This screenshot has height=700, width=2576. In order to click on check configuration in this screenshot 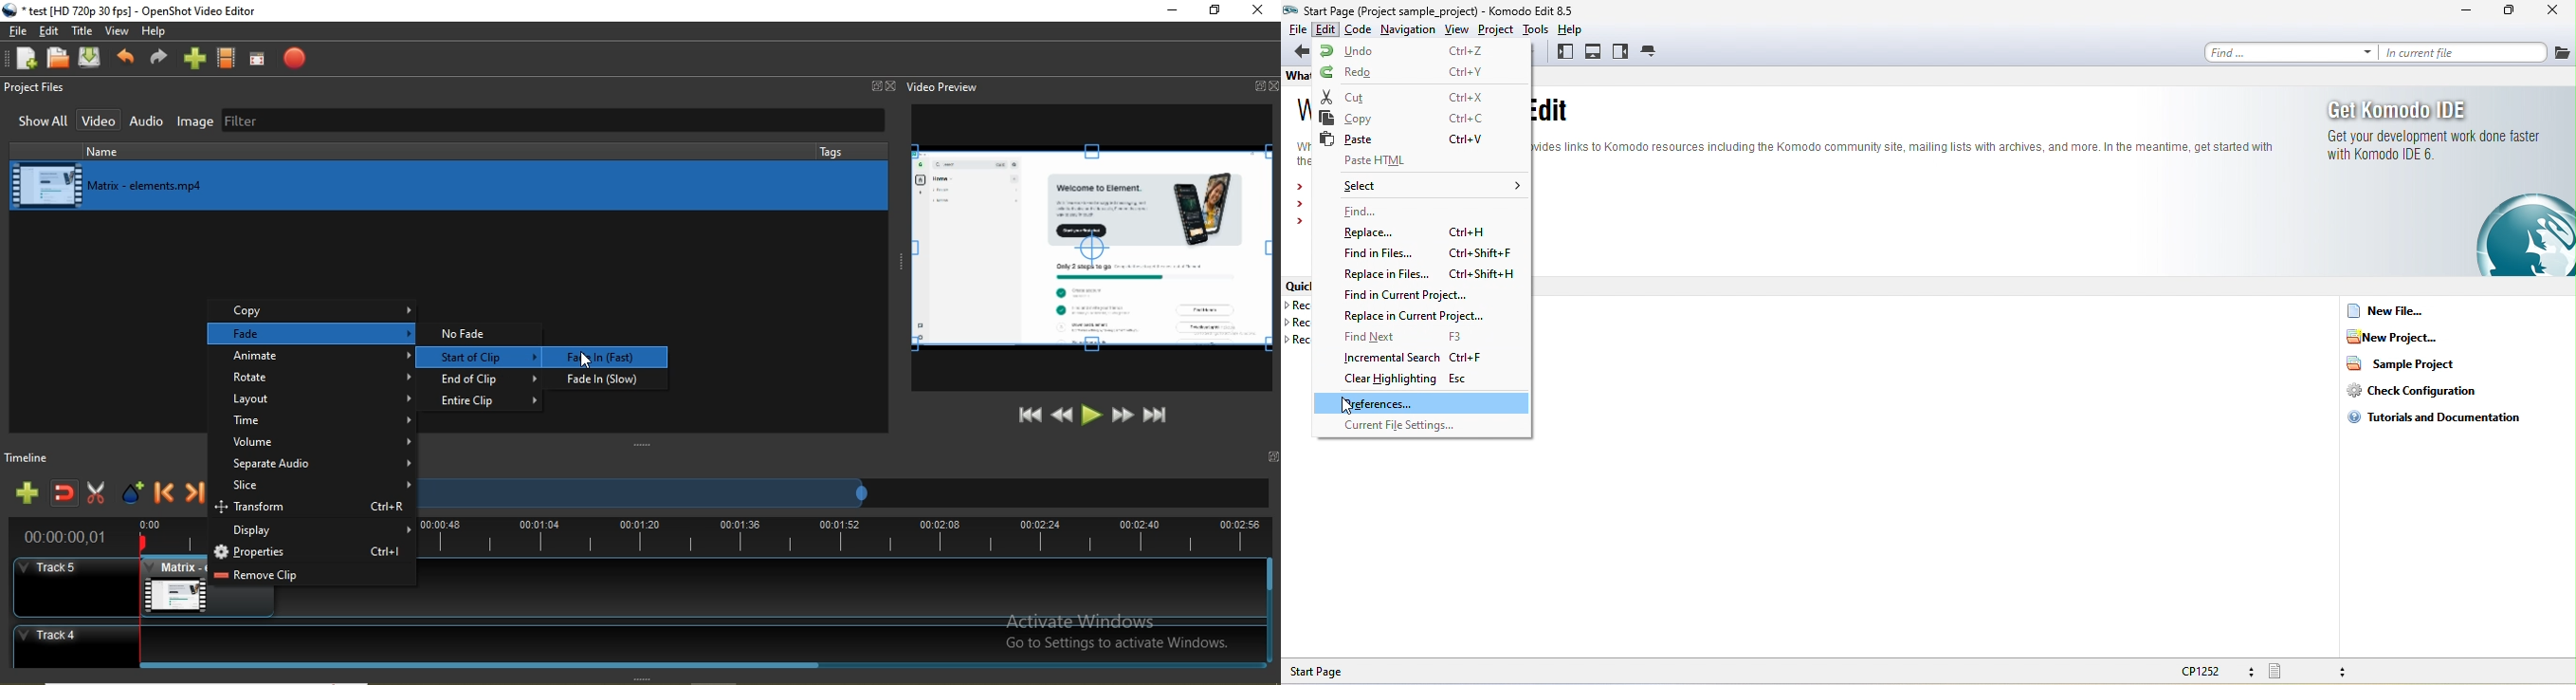, I will do `click(2424, 390)`.